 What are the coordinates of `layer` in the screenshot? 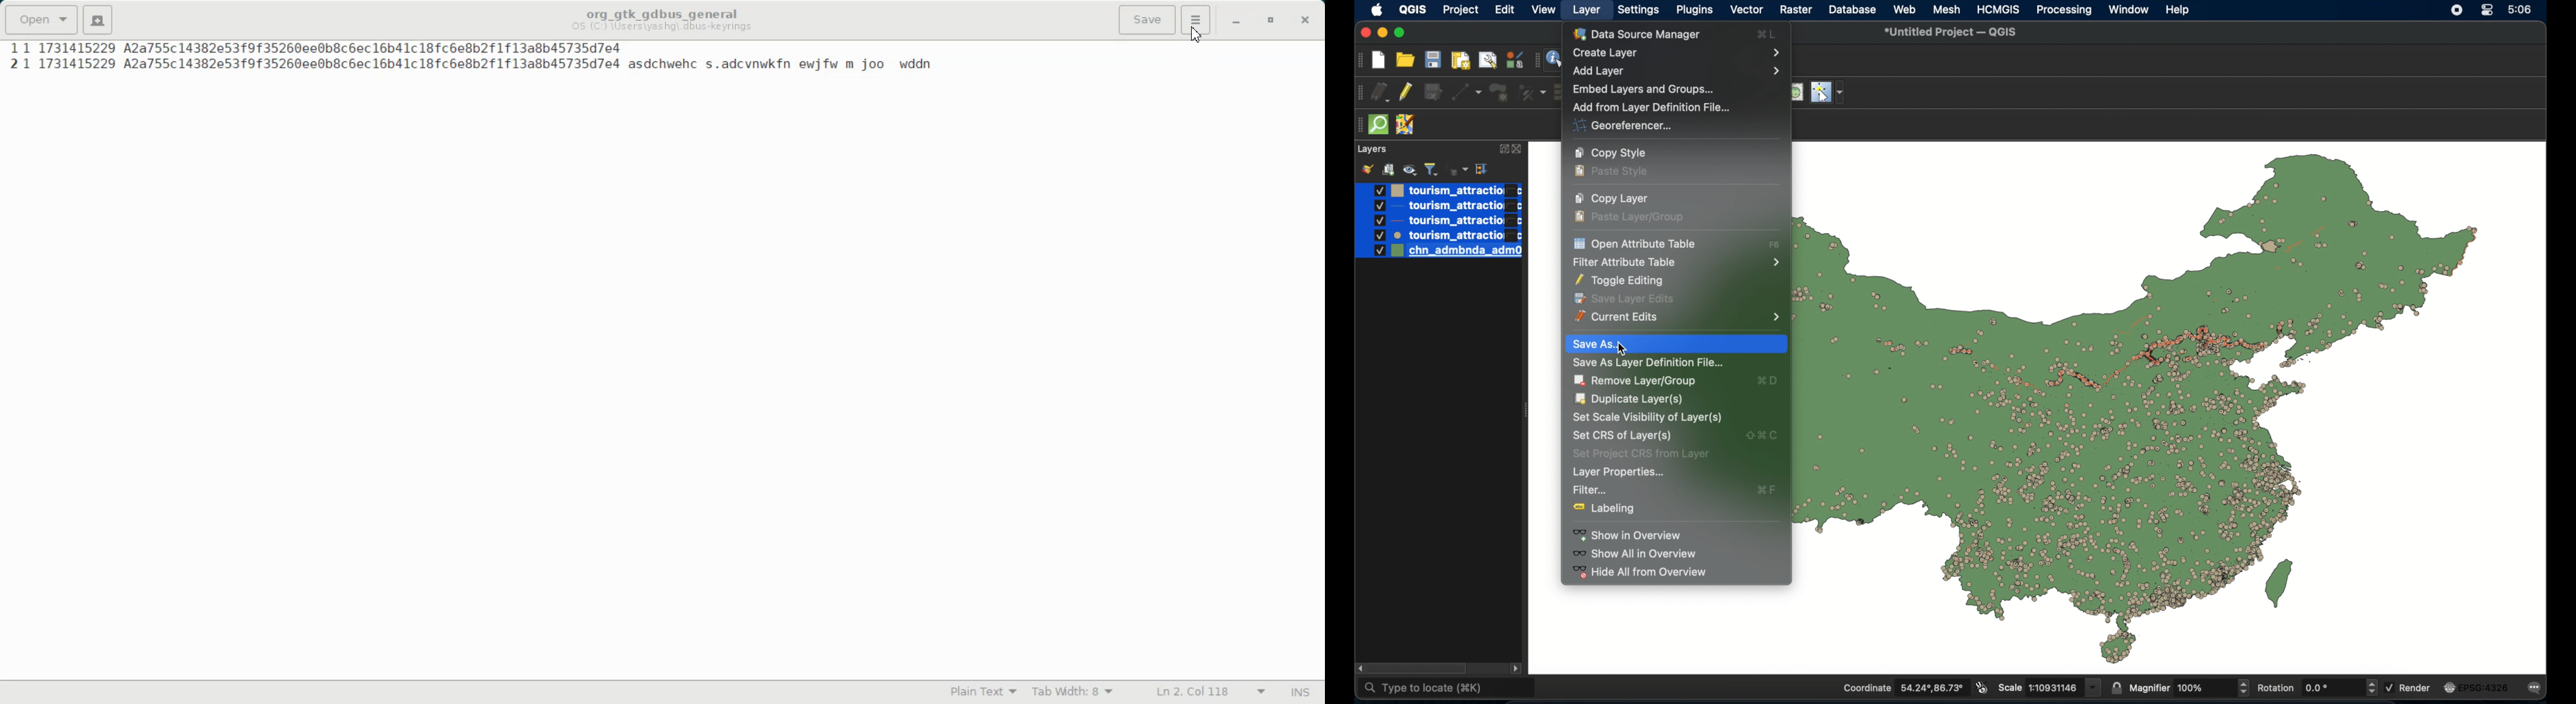 It's located at (1589, 10).